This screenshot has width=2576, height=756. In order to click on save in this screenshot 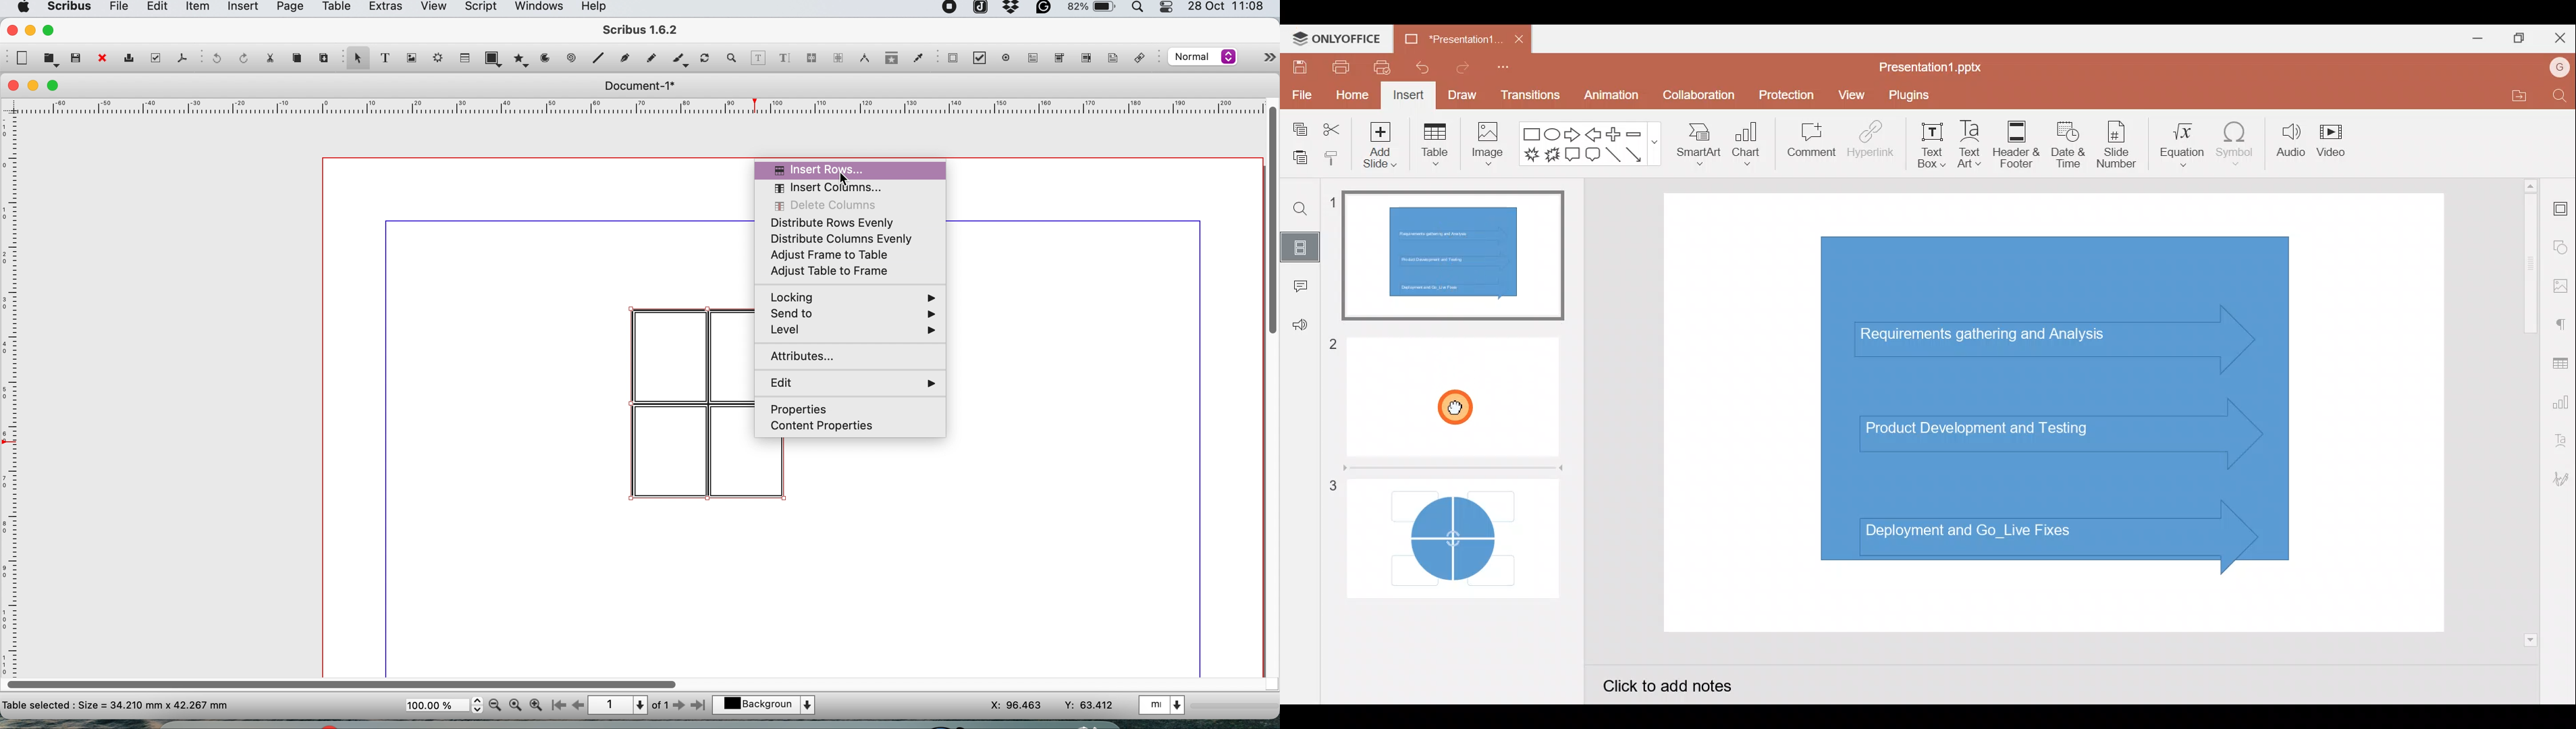, I will do `click(76, 57)`.